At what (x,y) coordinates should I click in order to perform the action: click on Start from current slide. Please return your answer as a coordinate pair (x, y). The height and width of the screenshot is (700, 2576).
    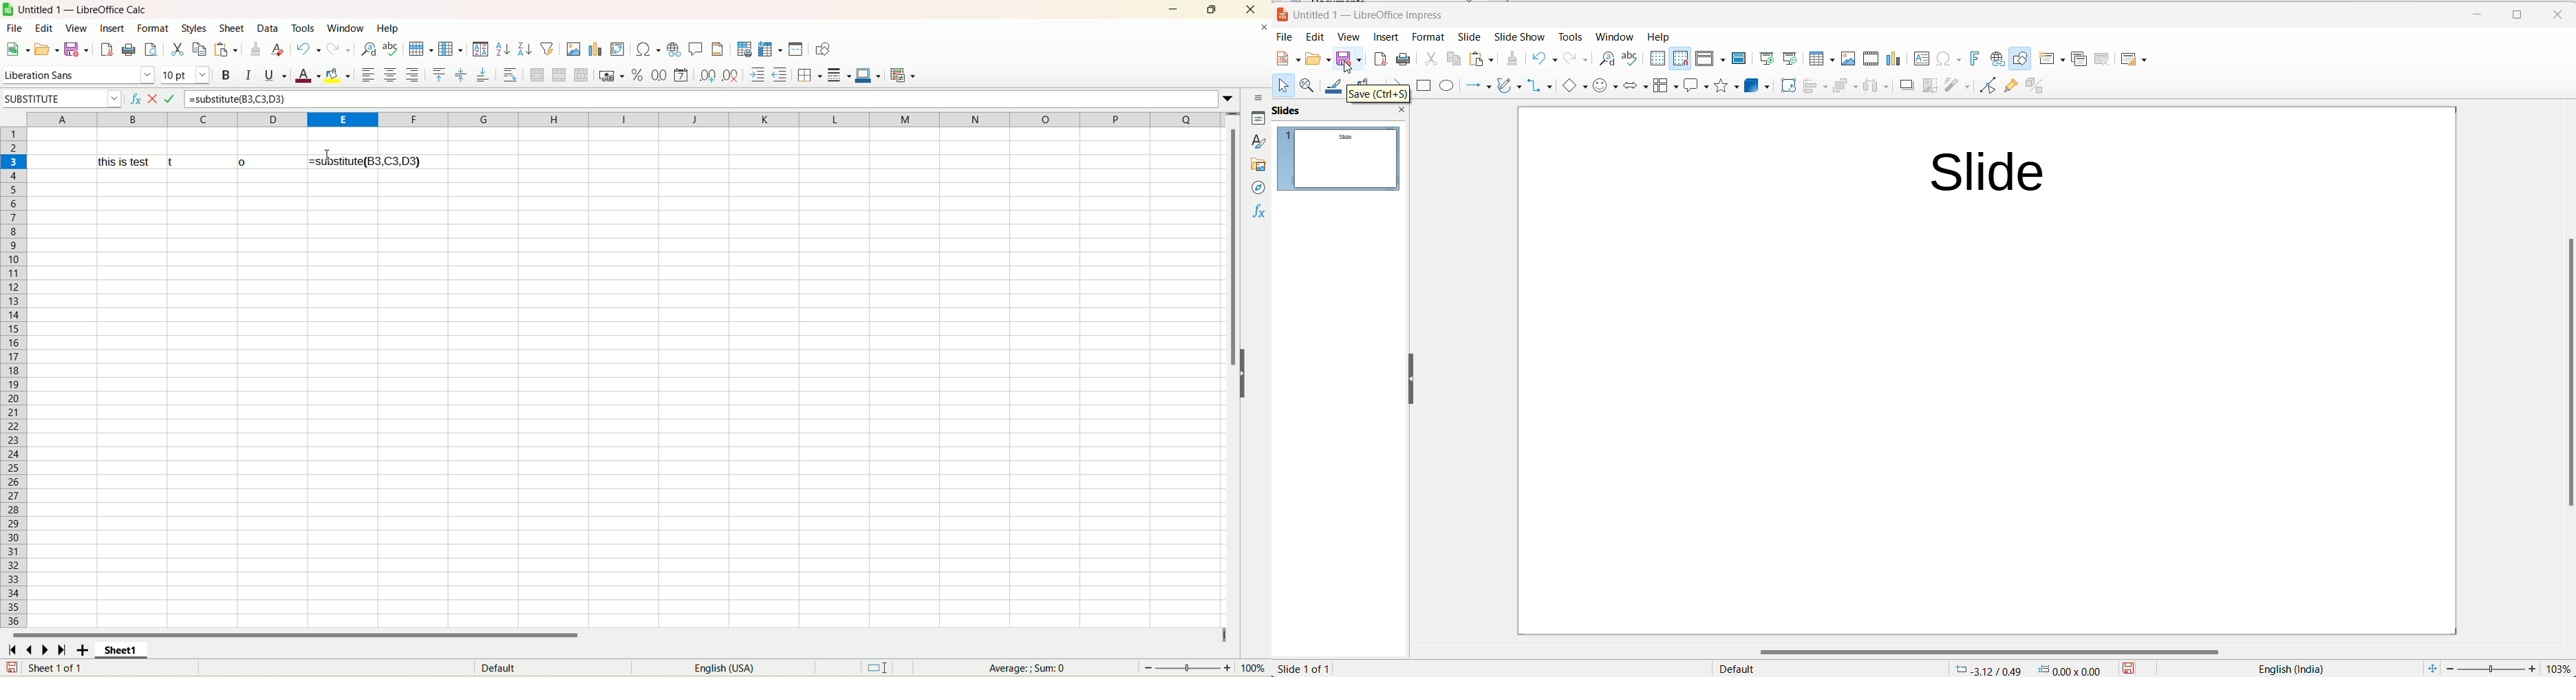
    Looking at the image, I should click on (1790, 59).